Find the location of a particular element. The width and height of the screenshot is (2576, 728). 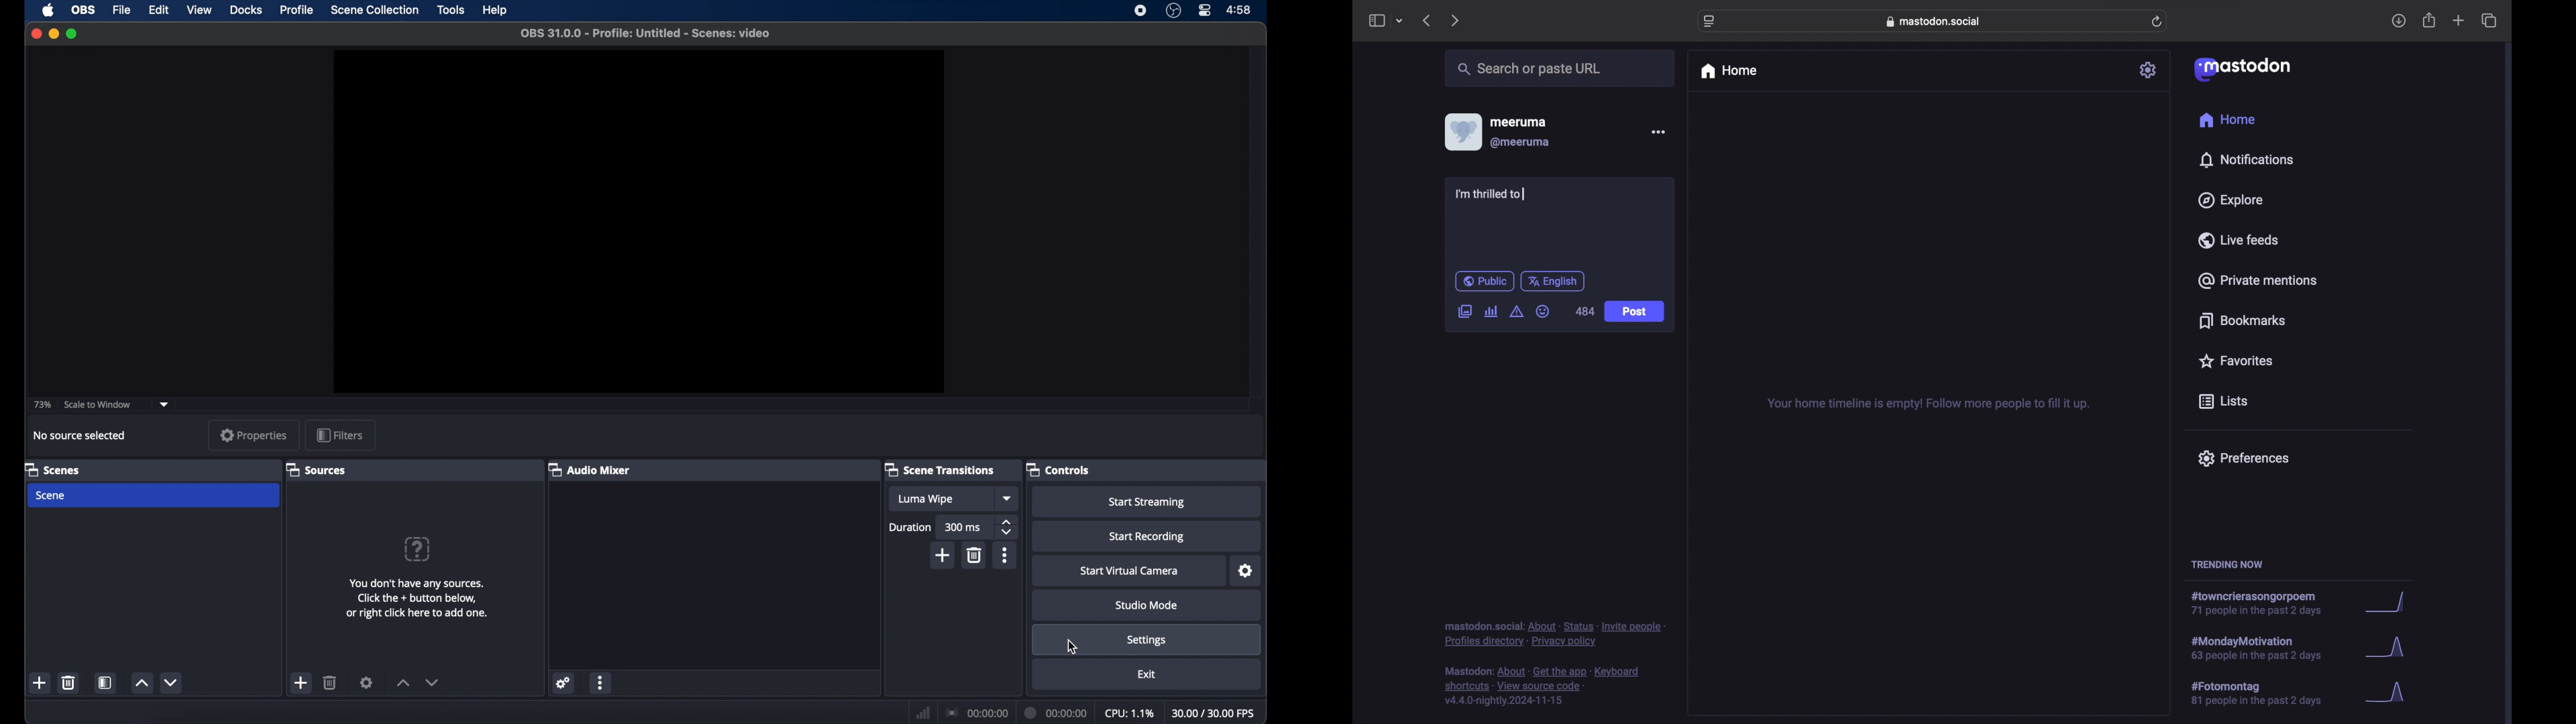

decrement is located at coordinates (172, 682).